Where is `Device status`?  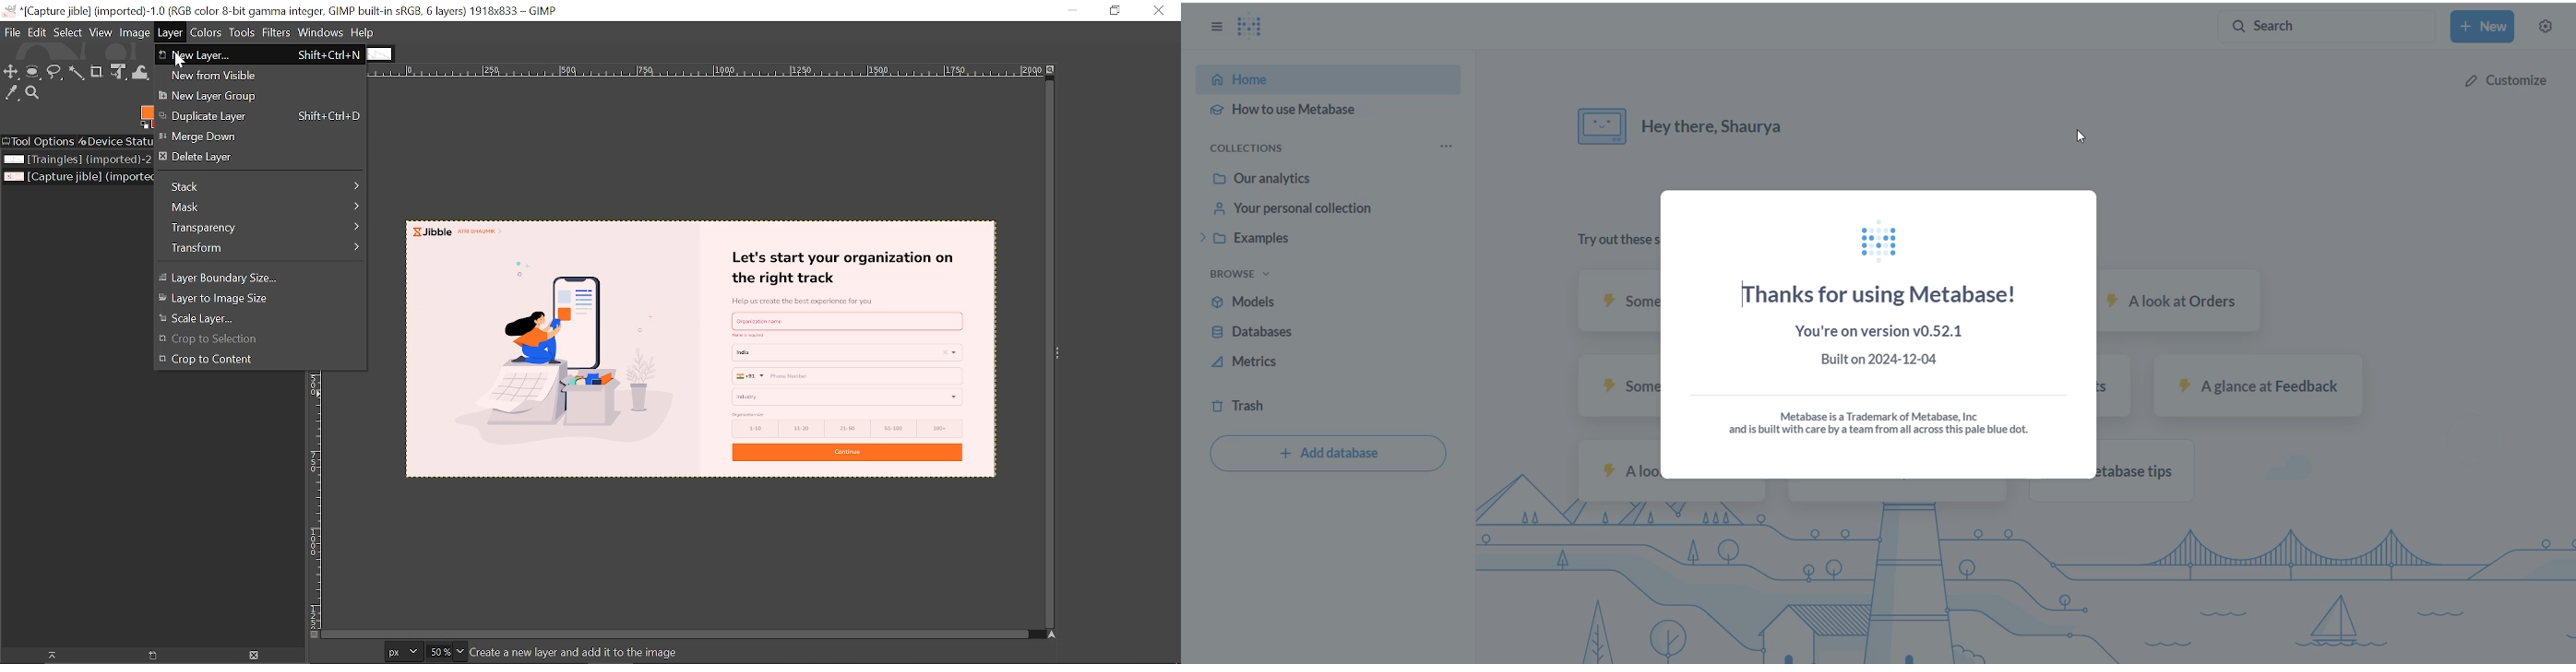 Device status is located at coordinates (117, 142).